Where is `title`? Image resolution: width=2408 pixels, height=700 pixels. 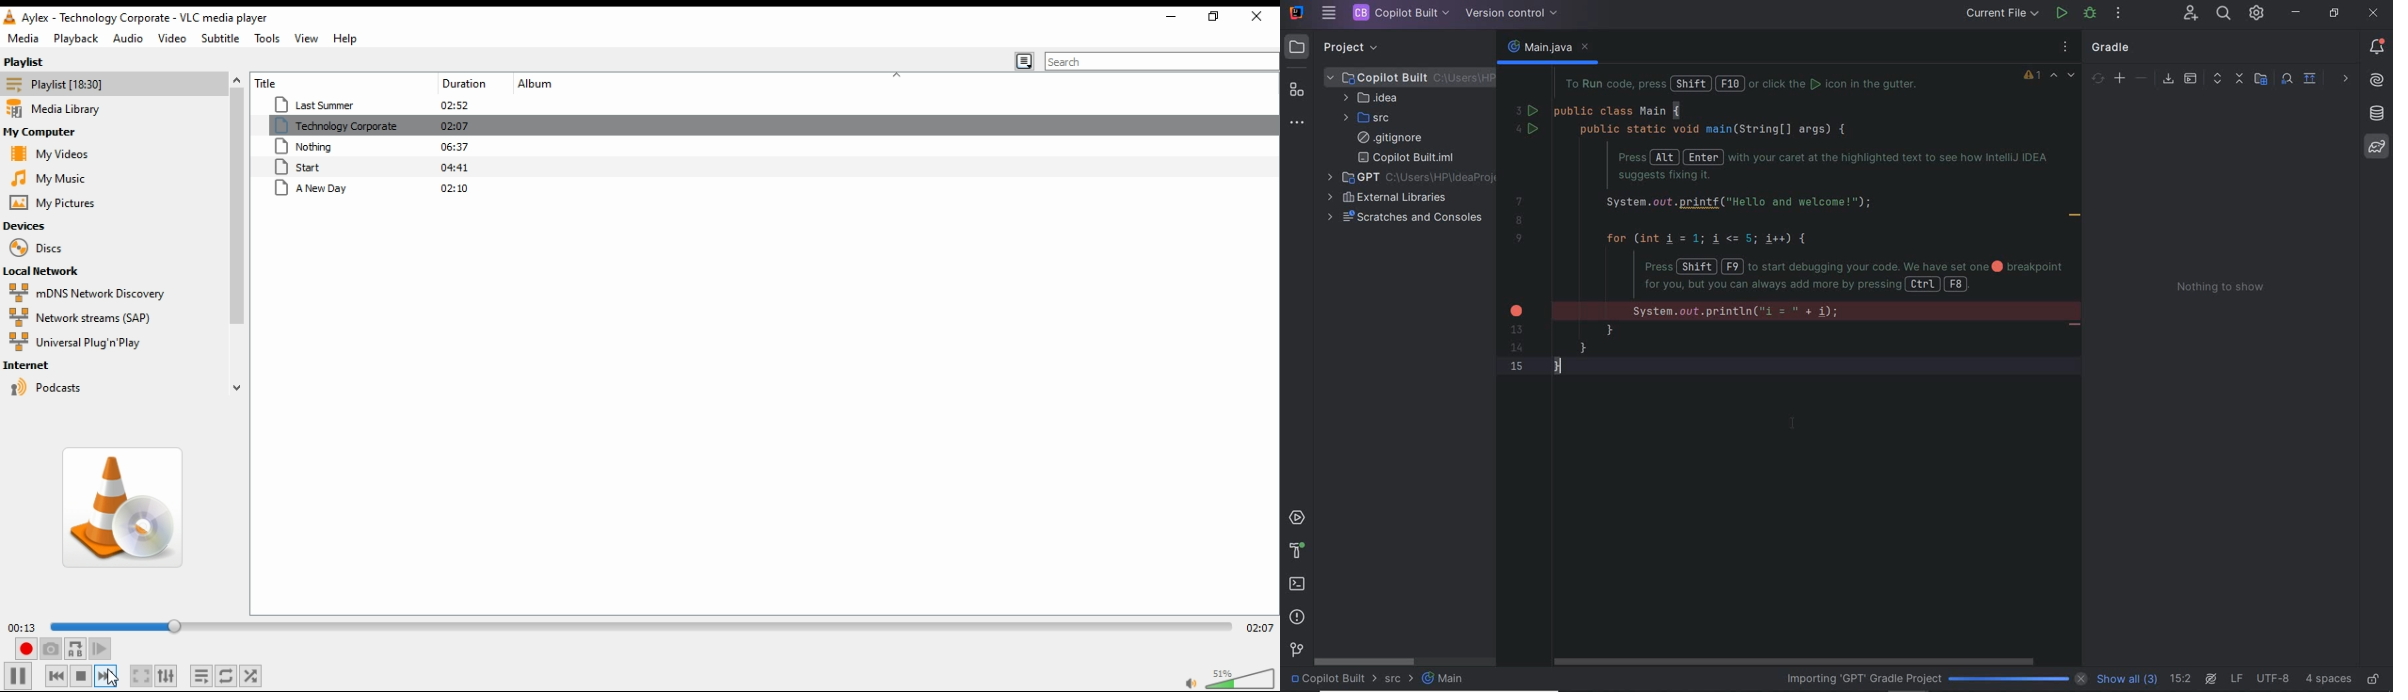
title is located at coordinates (273, 82).